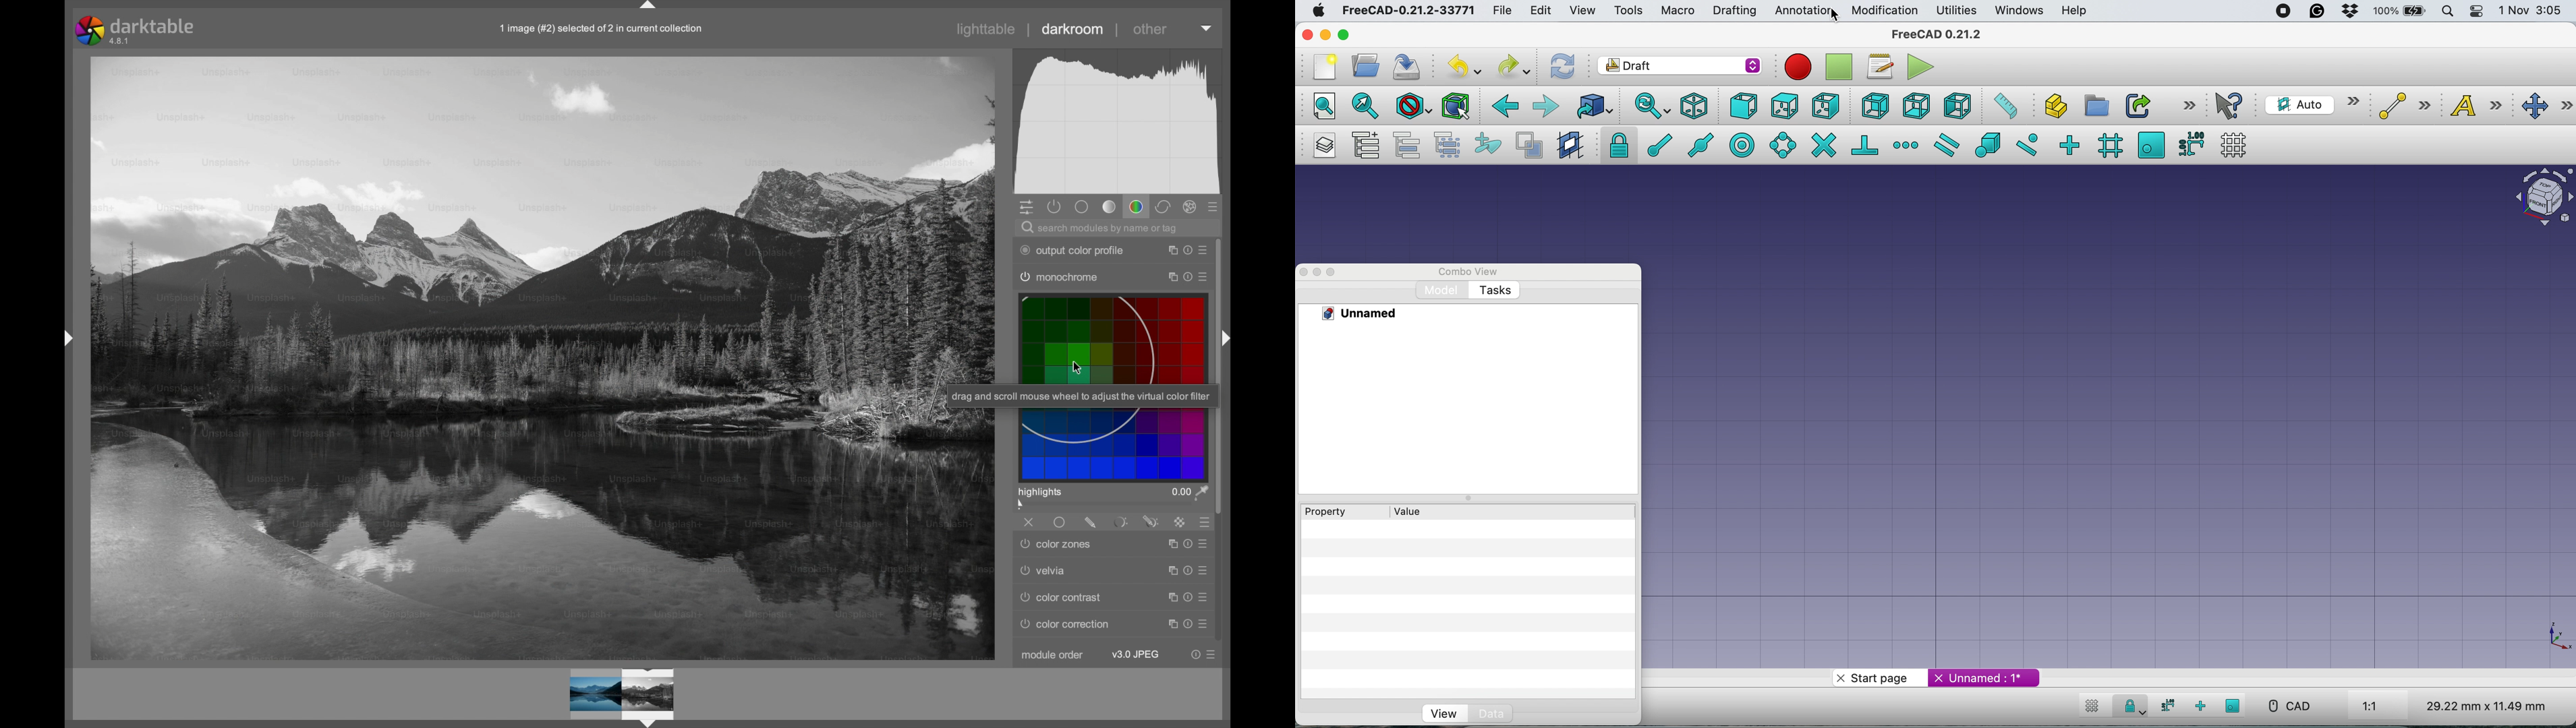 The width and height of the screenshot is (2576, 728). What do you see at coordinates (1802, 12) in the screenshot?
I see `annotation` at bounding box center [1802, 12].